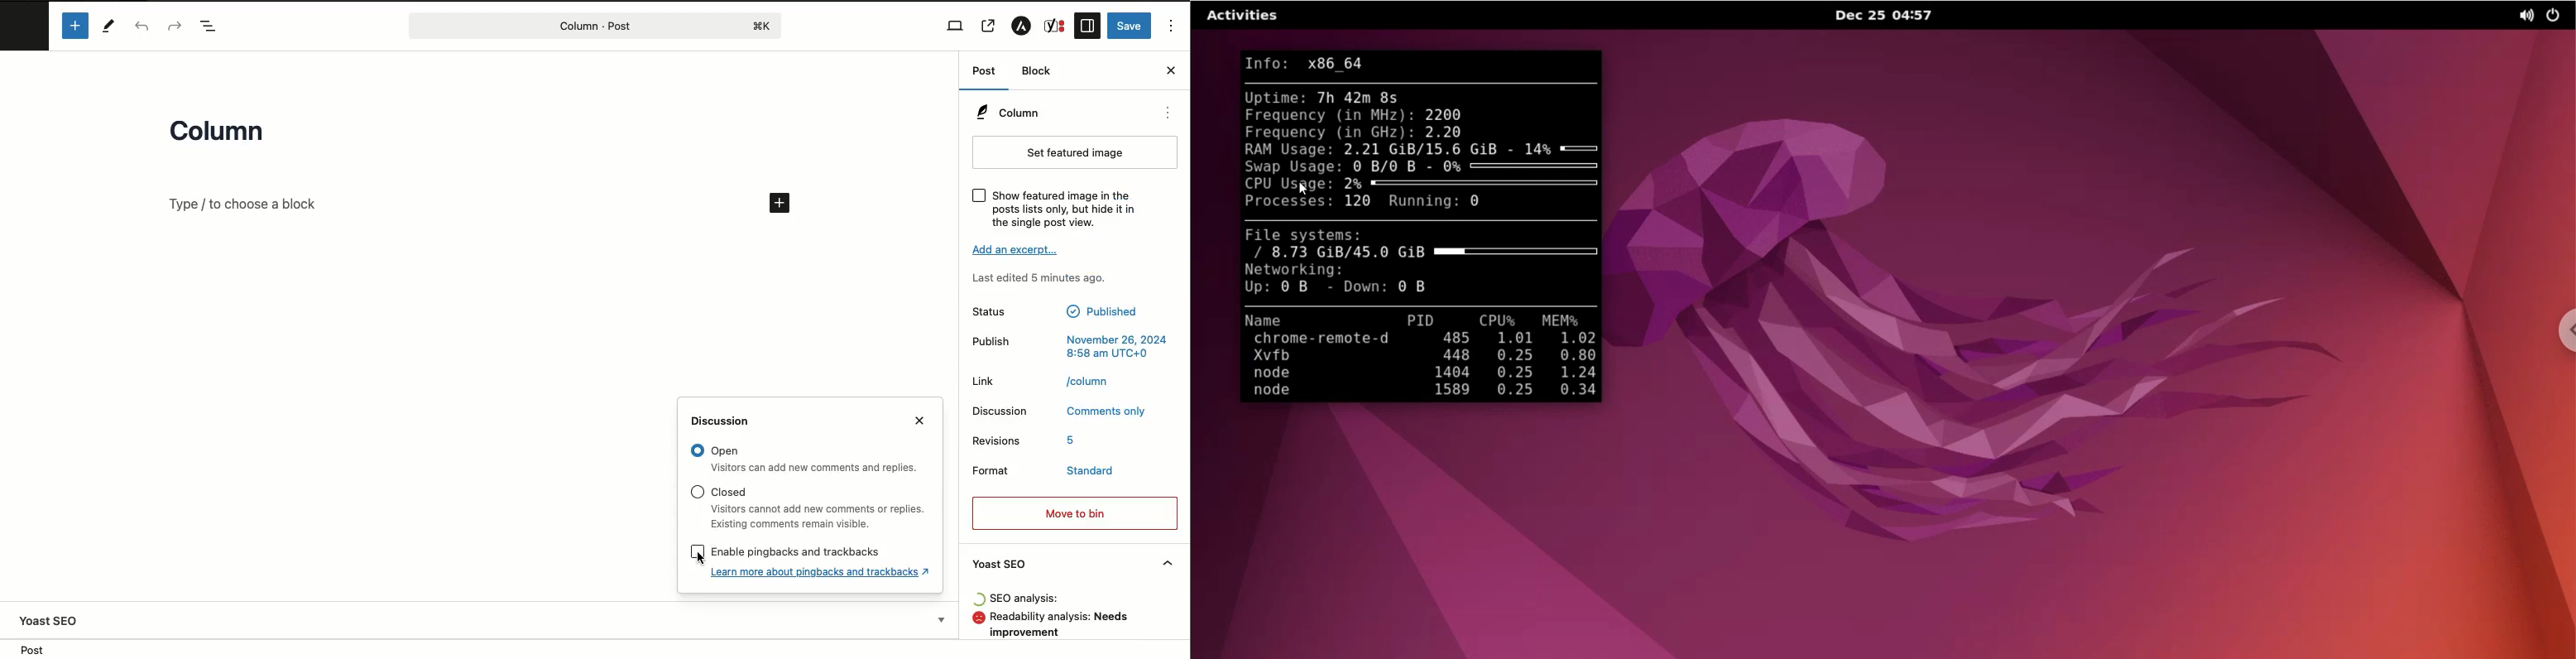  What do you see at coordinates (957, 26) in the screenshot?
I see `View` at bounding box center [957, 26].